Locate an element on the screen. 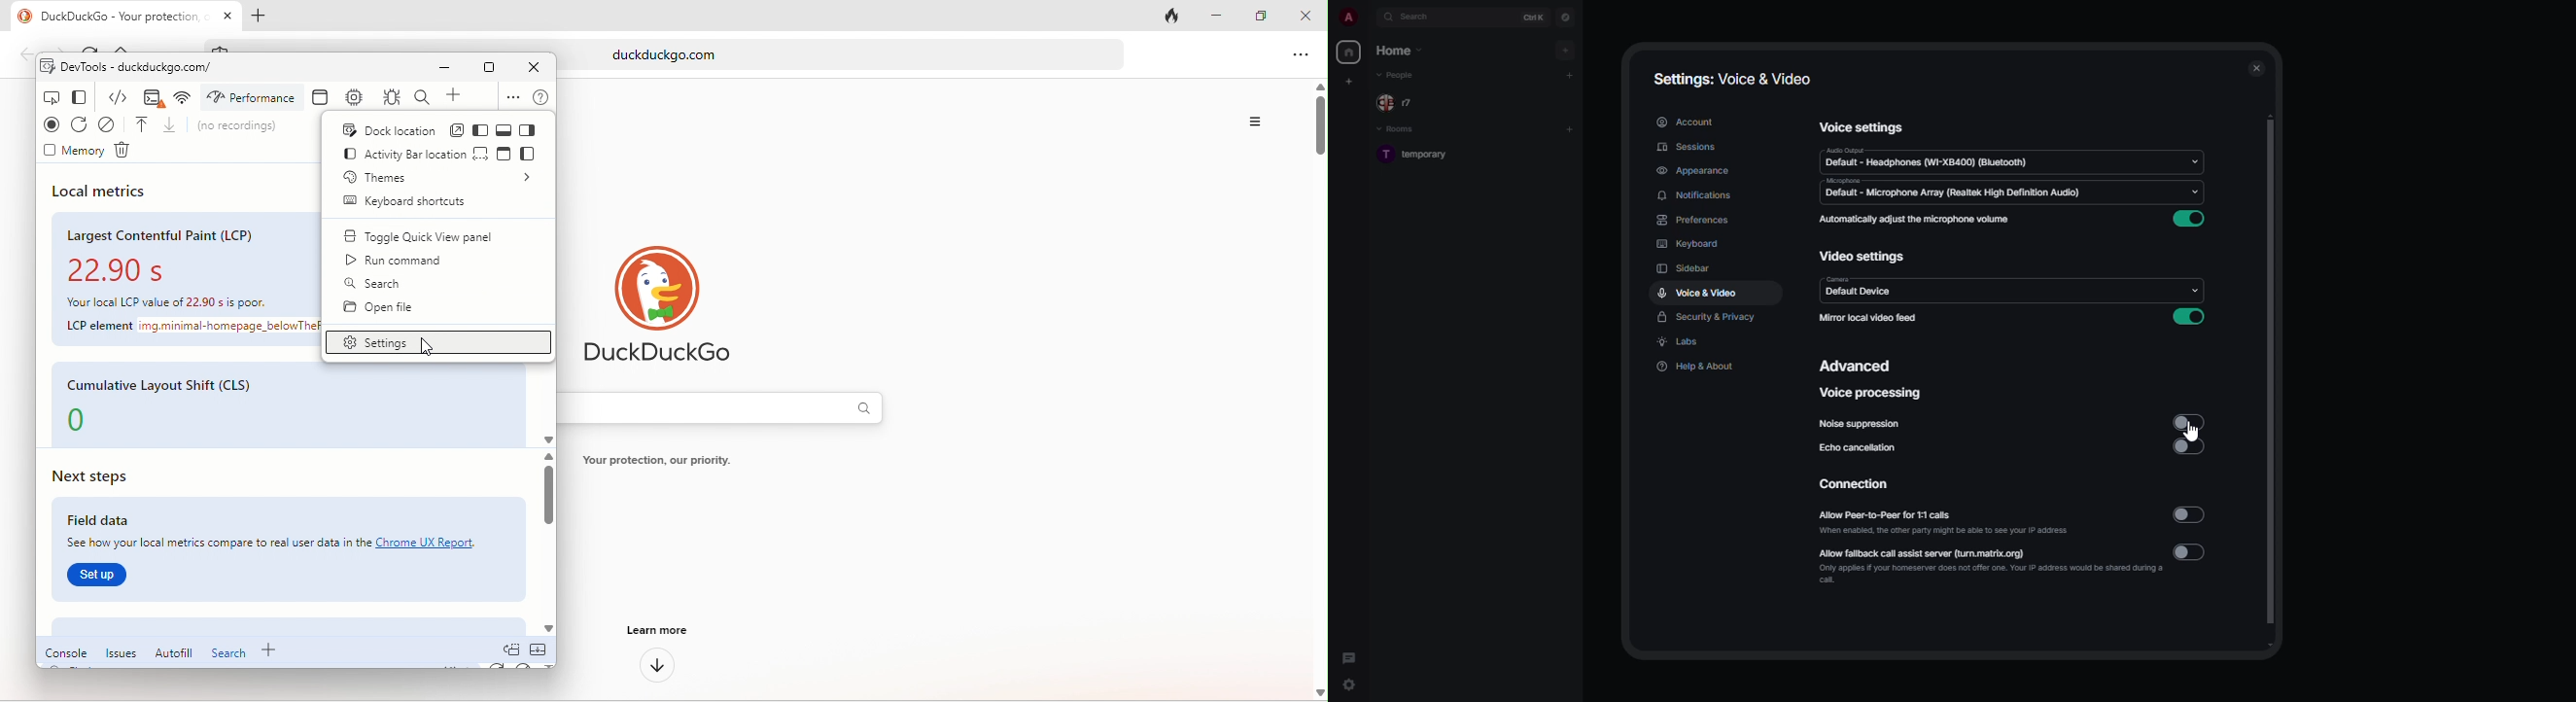  labs is located at coordinates (1681, 343).